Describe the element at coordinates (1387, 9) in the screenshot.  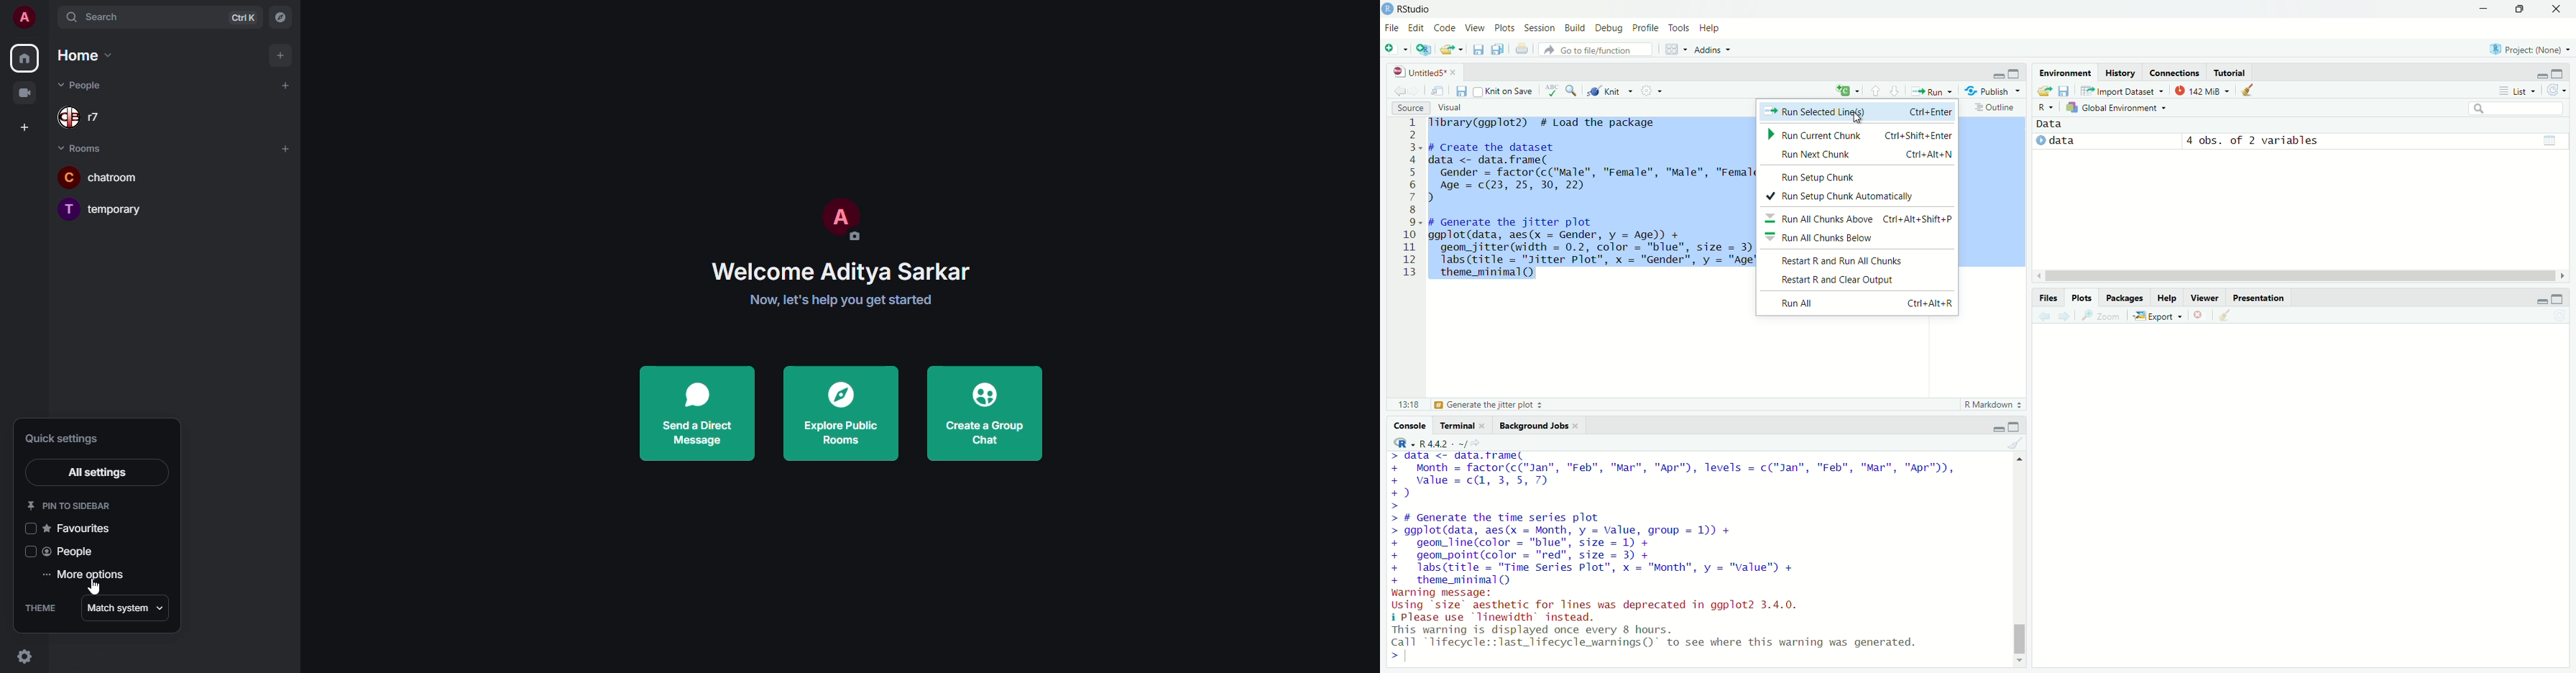
I see `logo` at that location.